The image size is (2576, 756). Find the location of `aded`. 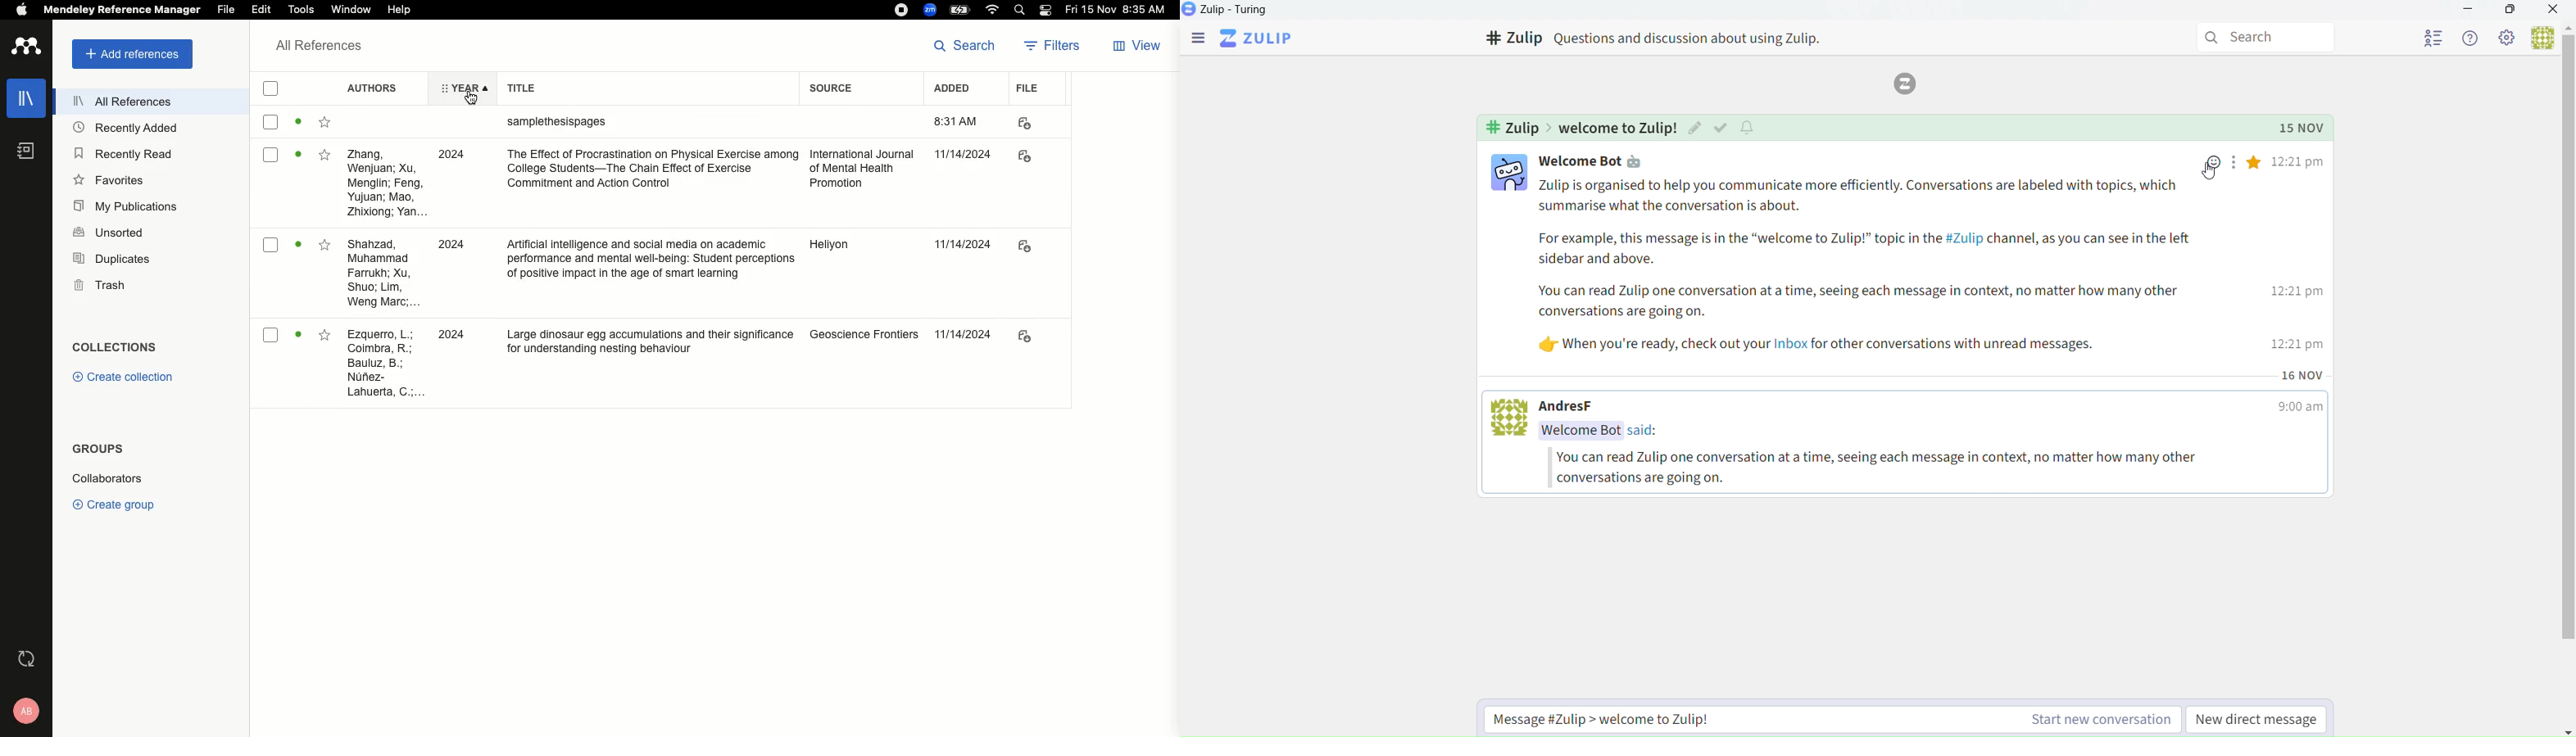

aded is located at coordinates (968, 160).